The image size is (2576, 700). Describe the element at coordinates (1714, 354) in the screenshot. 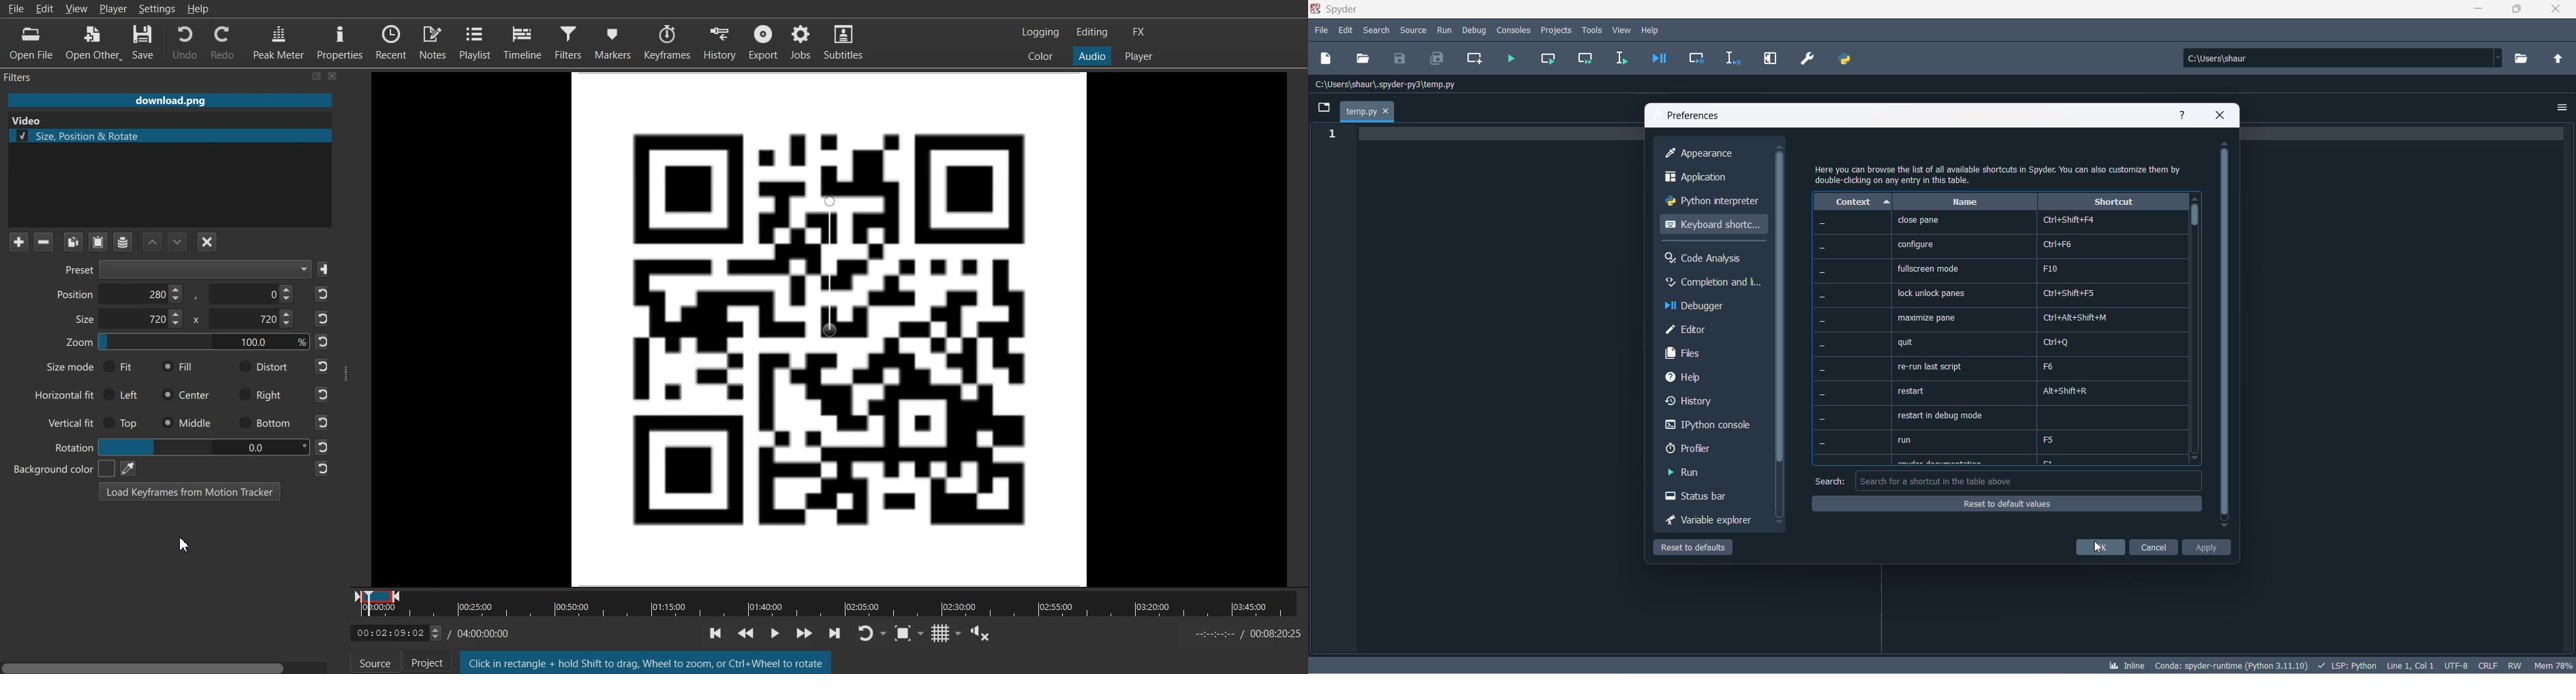

I see `files` at that location.